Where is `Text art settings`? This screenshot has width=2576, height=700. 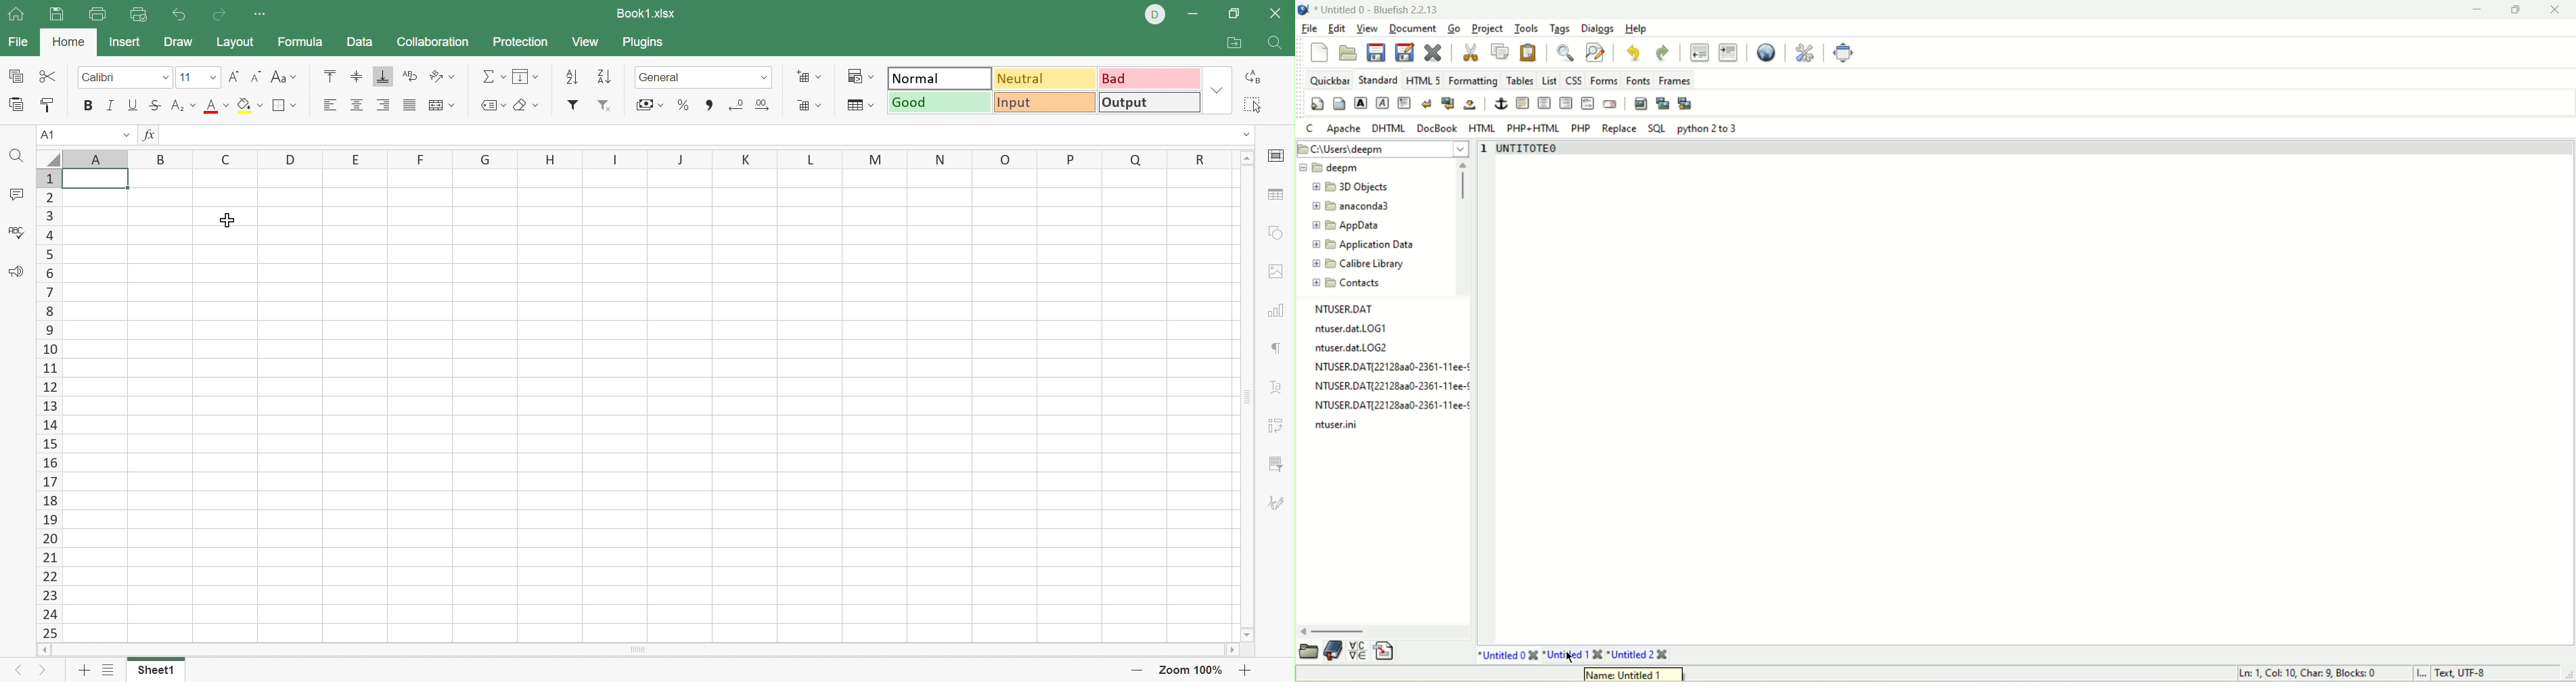
Text art settings is located at coordinates (1274, 386).